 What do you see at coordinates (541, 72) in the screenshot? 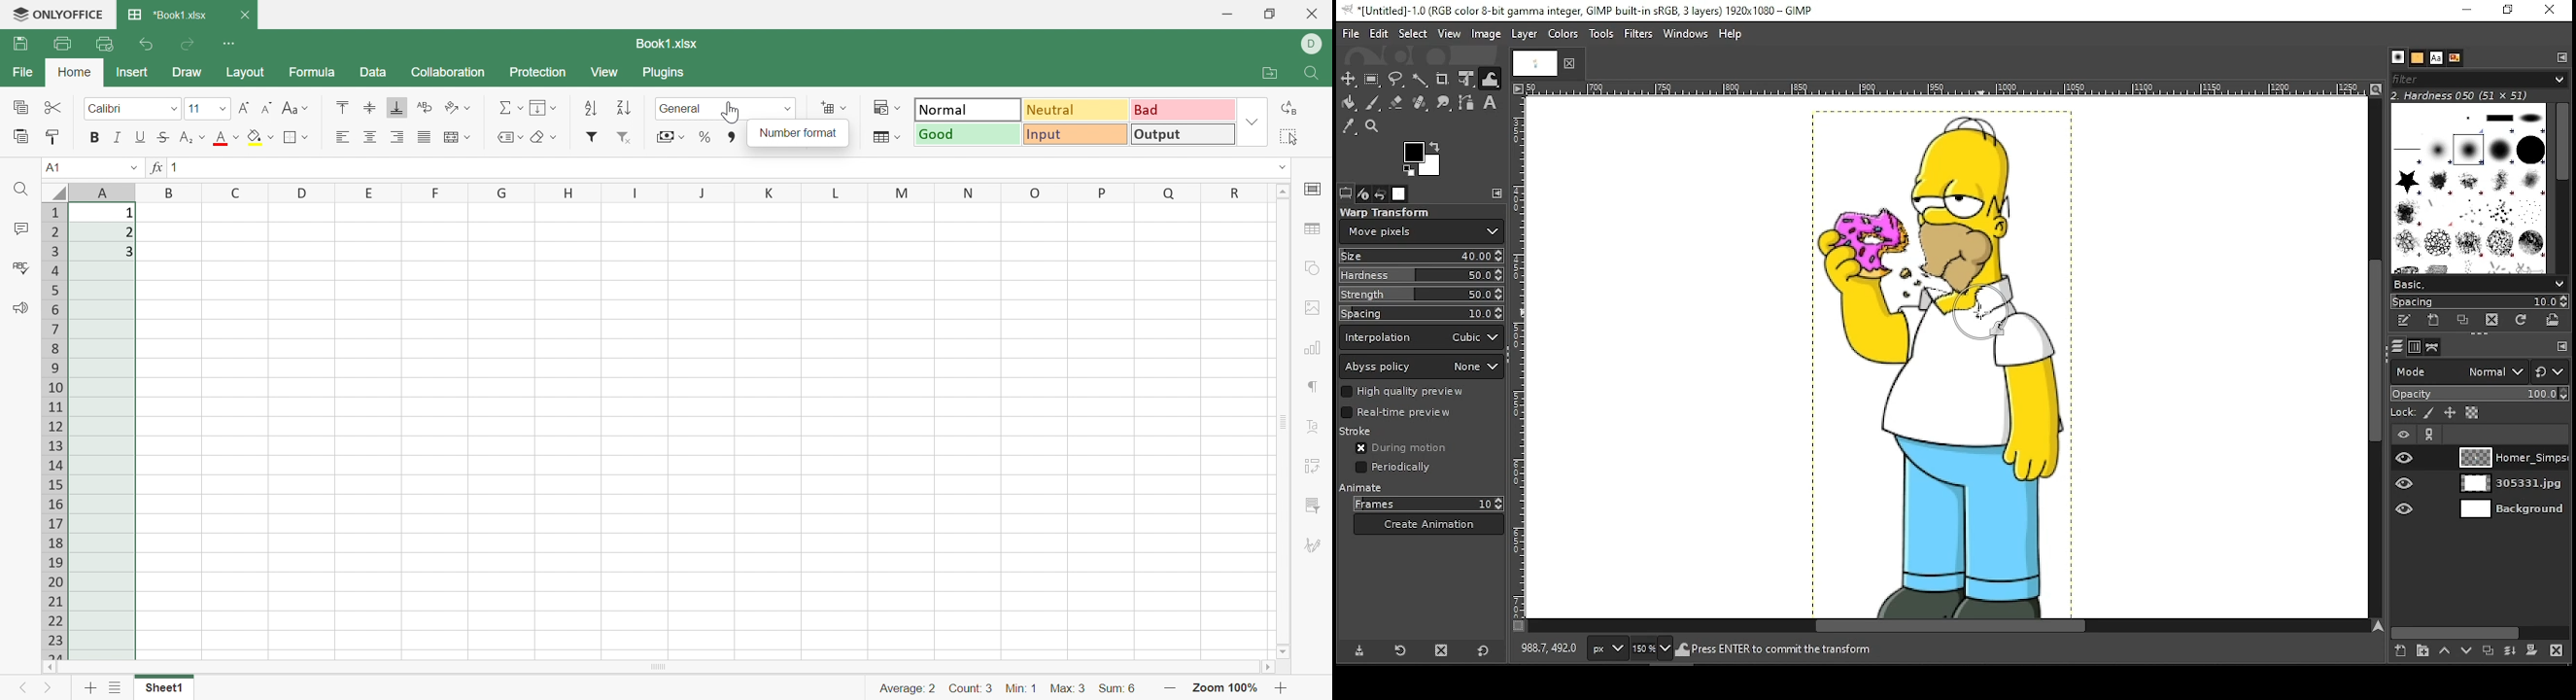
I see `Protection` at bounding box center [541, 72].